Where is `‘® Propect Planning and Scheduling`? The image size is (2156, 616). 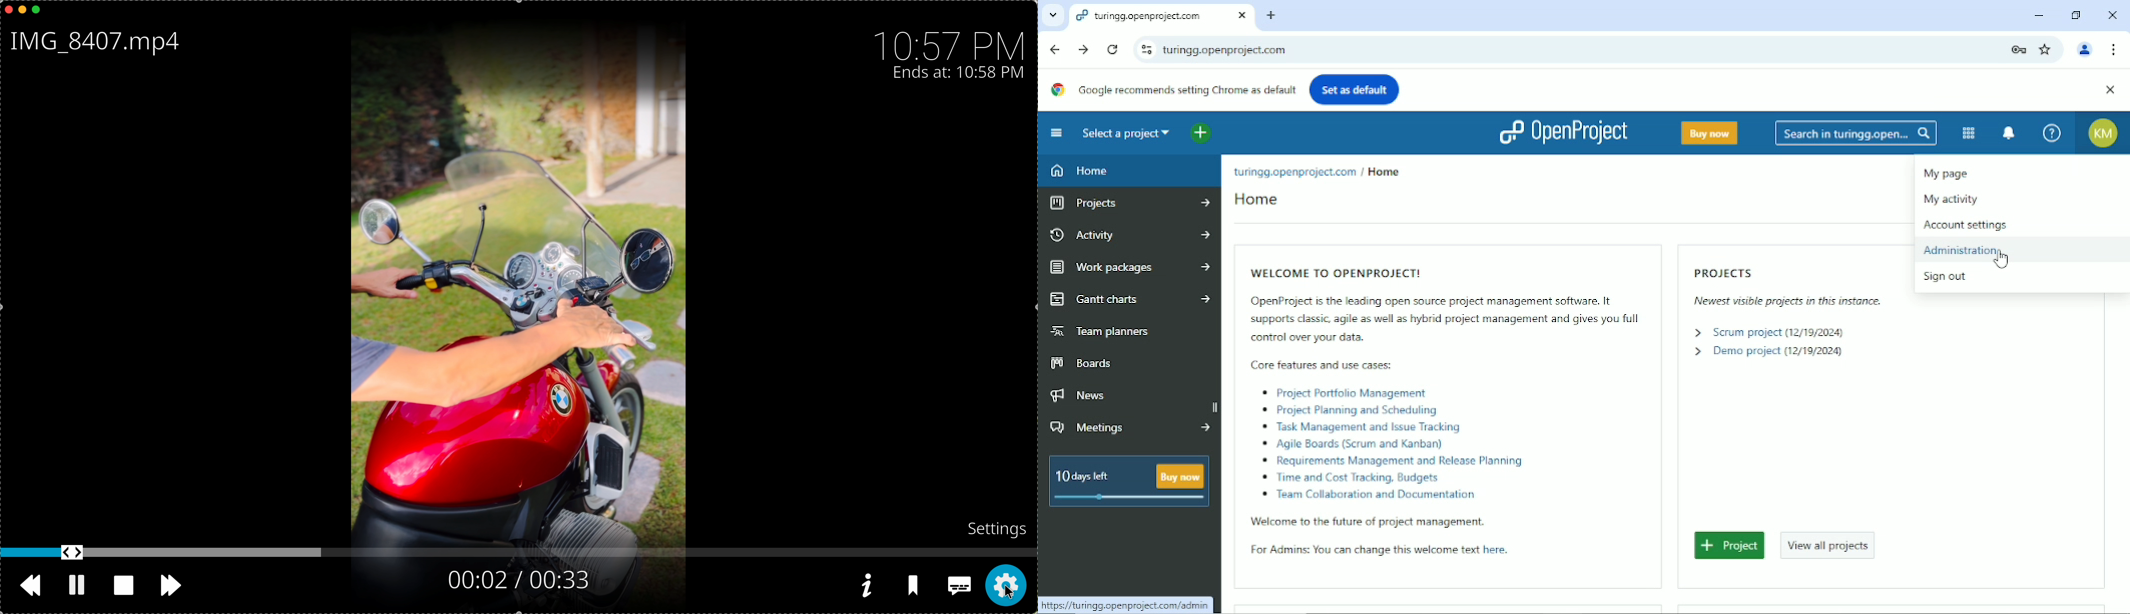 ‘® Propect Planning and Scheduling is located at coordinates (1354, 409).